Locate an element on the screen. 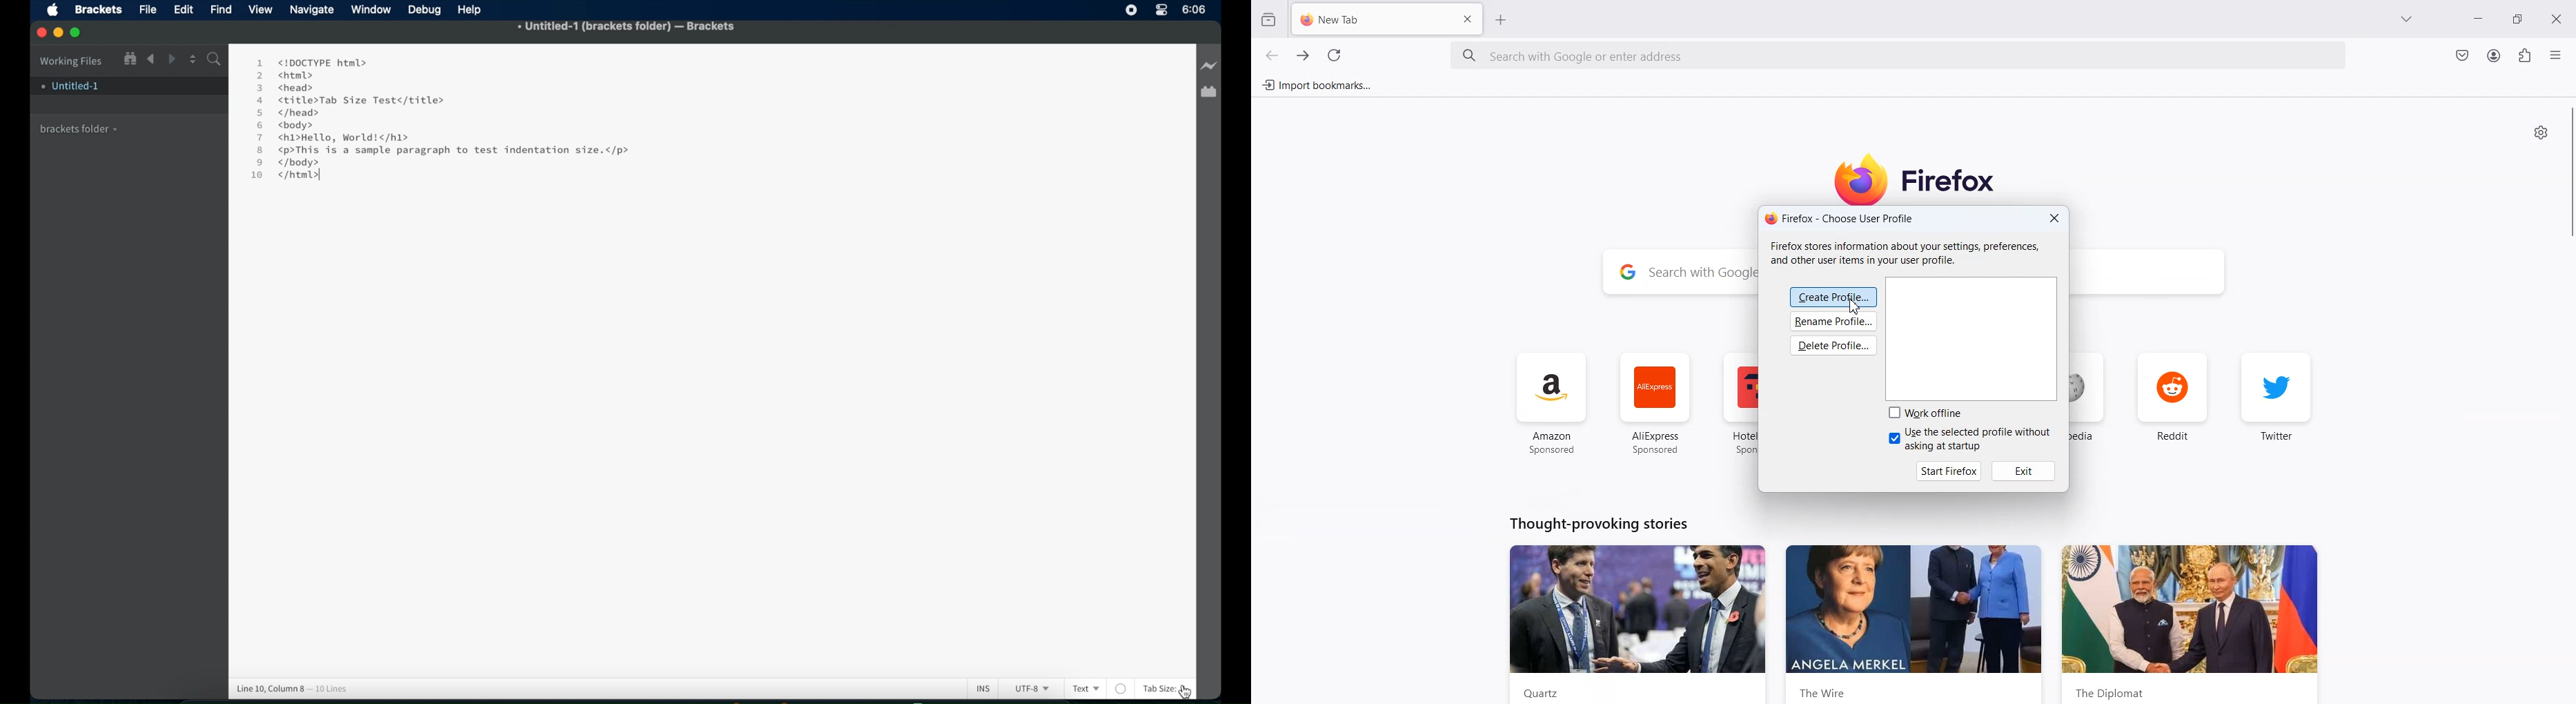 This screenshot has height=728, width=2576. Zoom in is located at coordinates (129, 58).